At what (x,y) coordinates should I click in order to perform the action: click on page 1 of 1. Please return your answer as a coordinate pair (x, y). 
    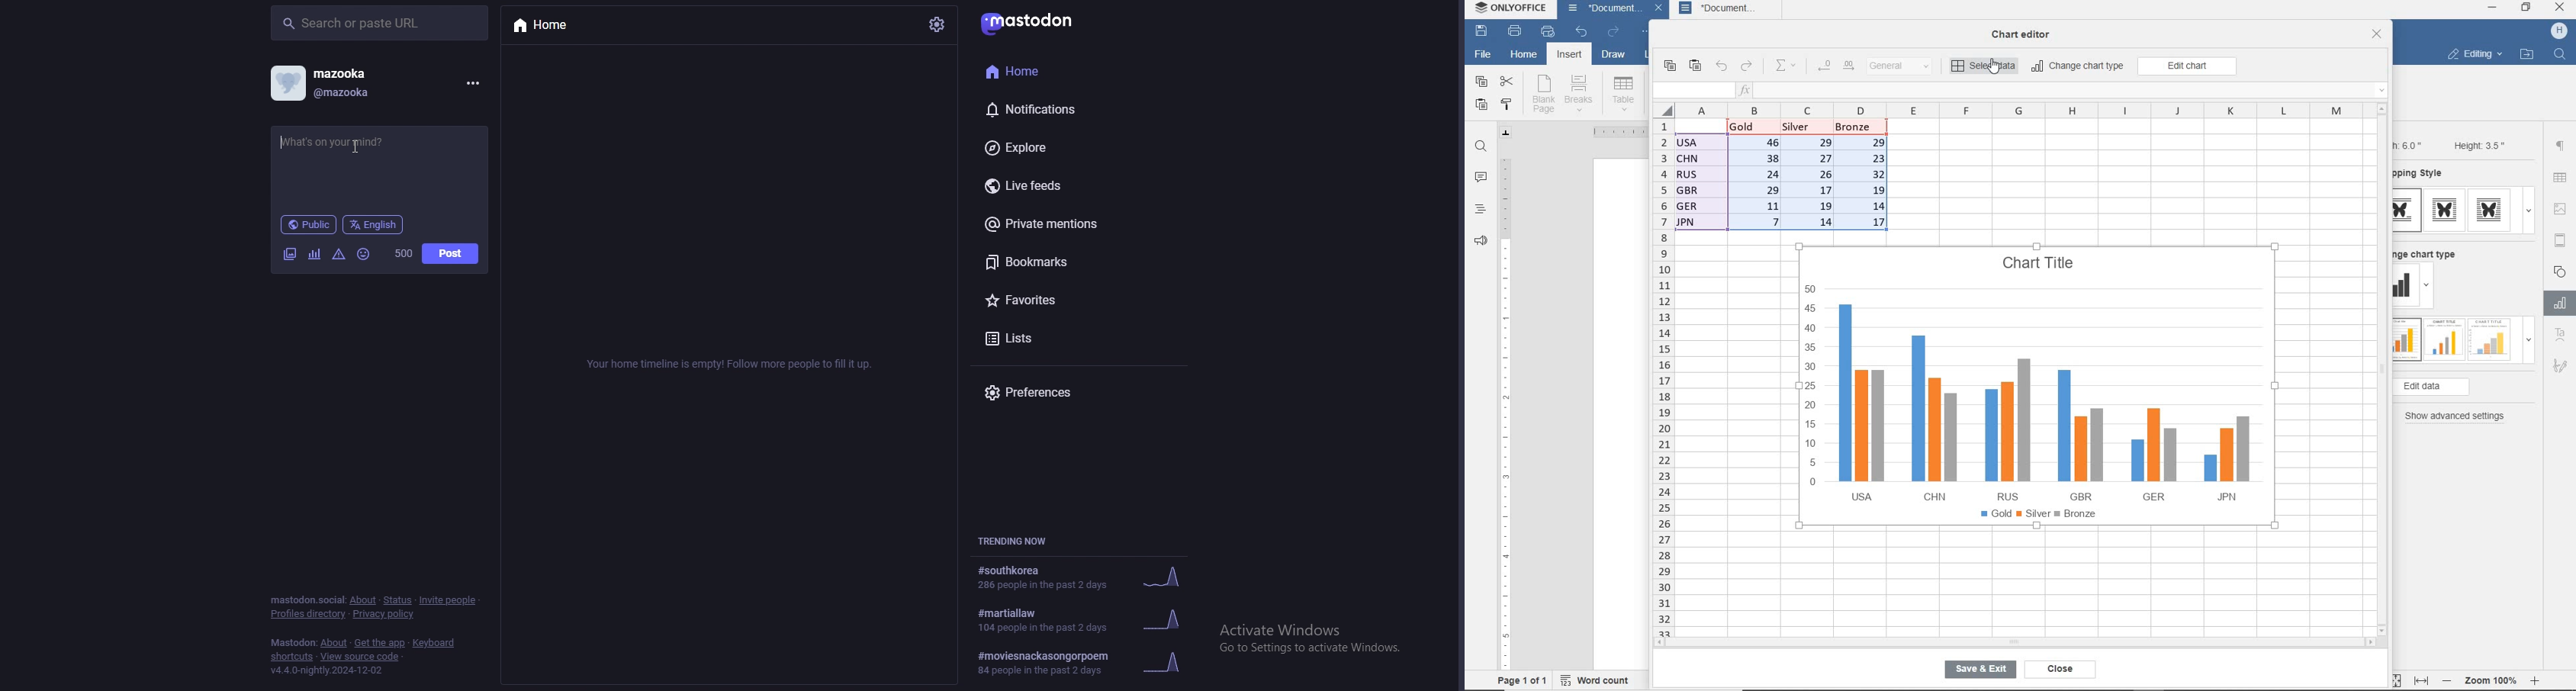
    Looking at the image, I should click on (1523, 680).